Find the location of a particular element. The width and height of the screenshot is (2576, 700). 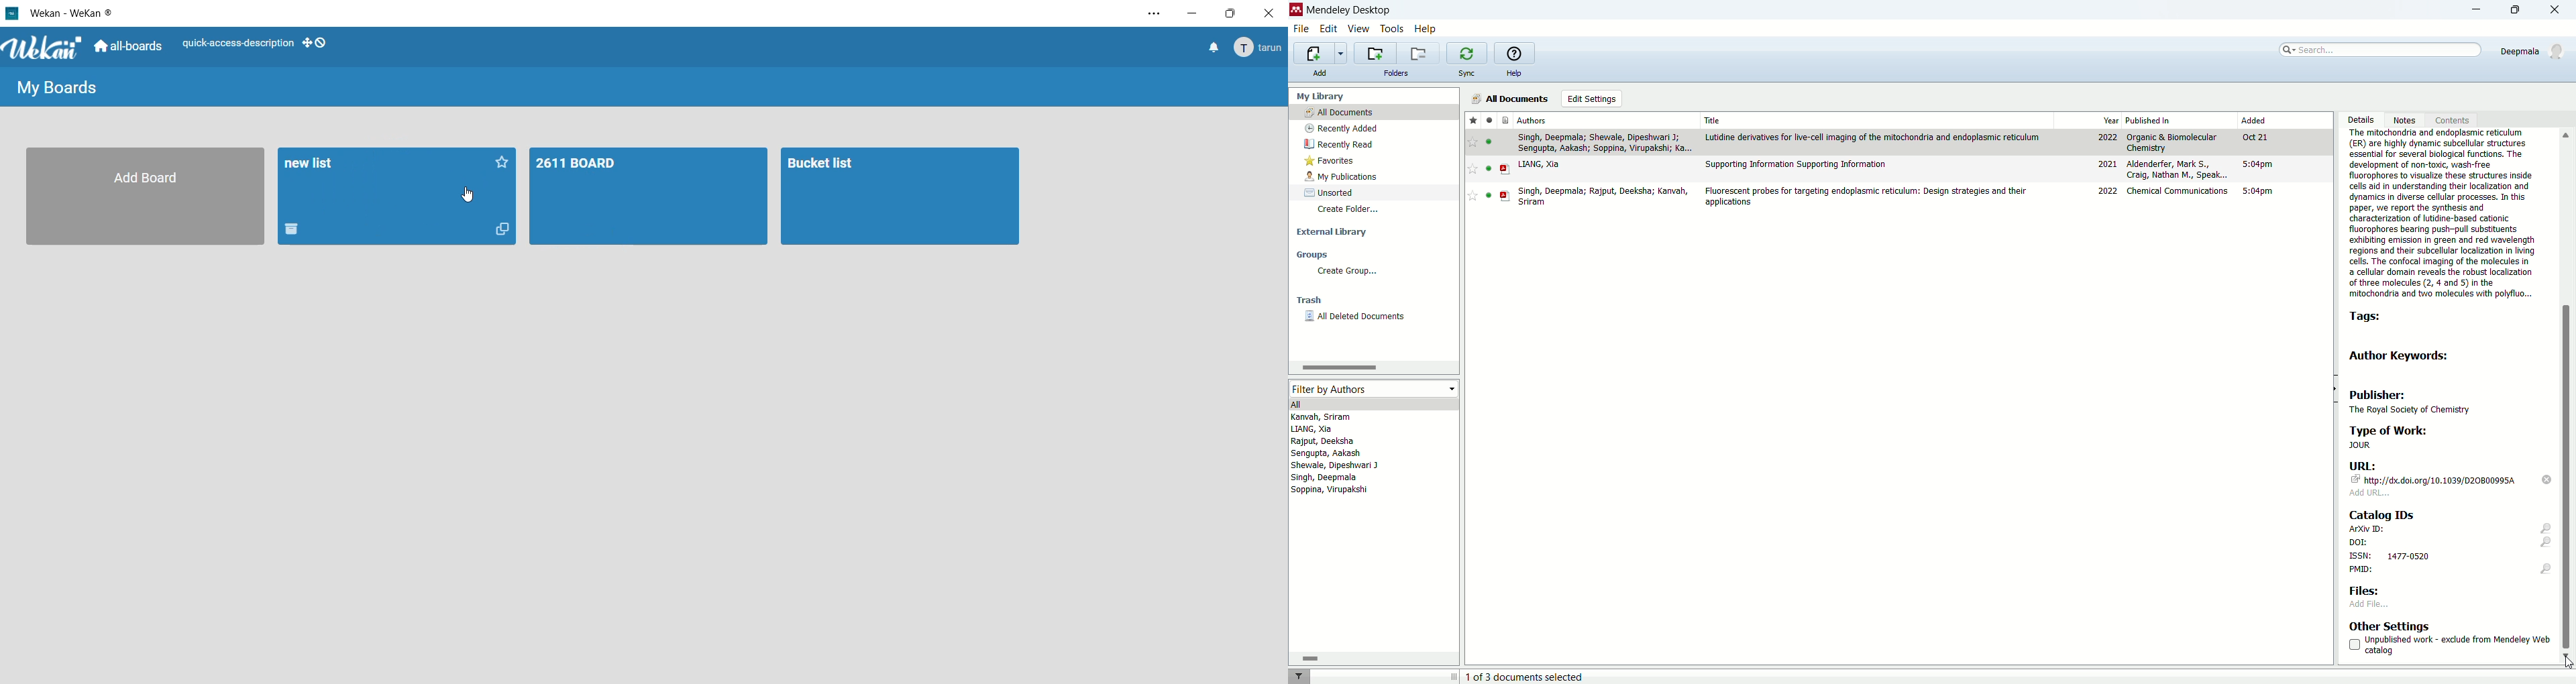

author keywords:  is located at coordinates (2402, 355).